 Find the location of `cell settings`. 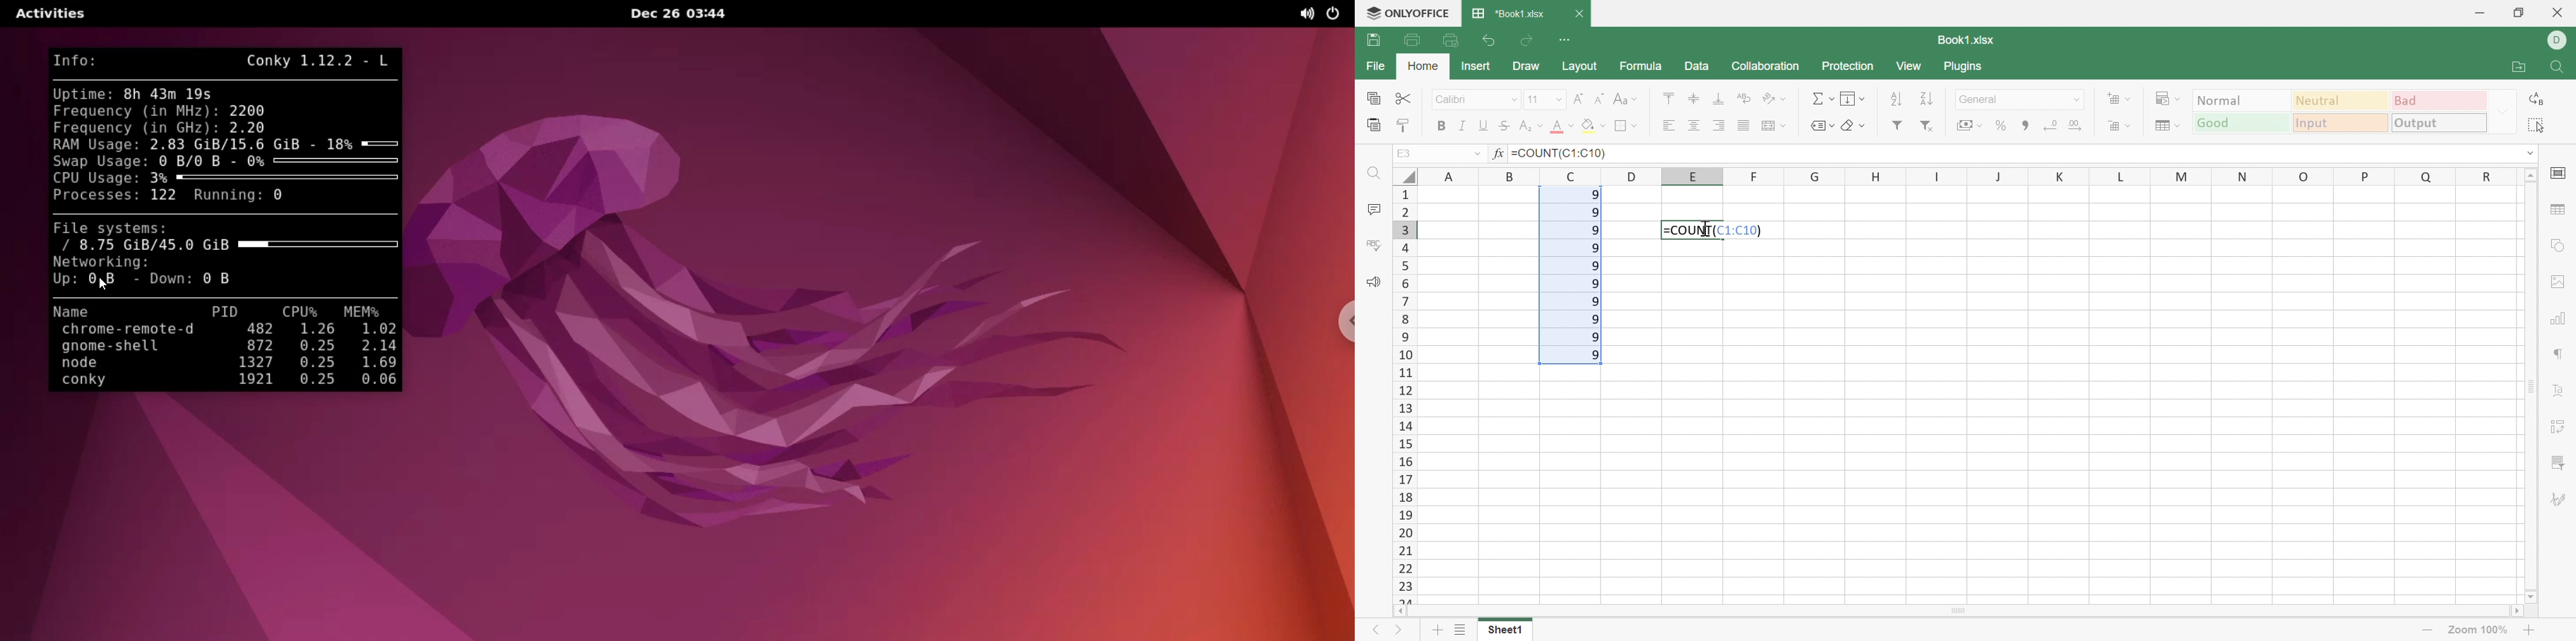

cell settings is located at coordinates (2559, 175).